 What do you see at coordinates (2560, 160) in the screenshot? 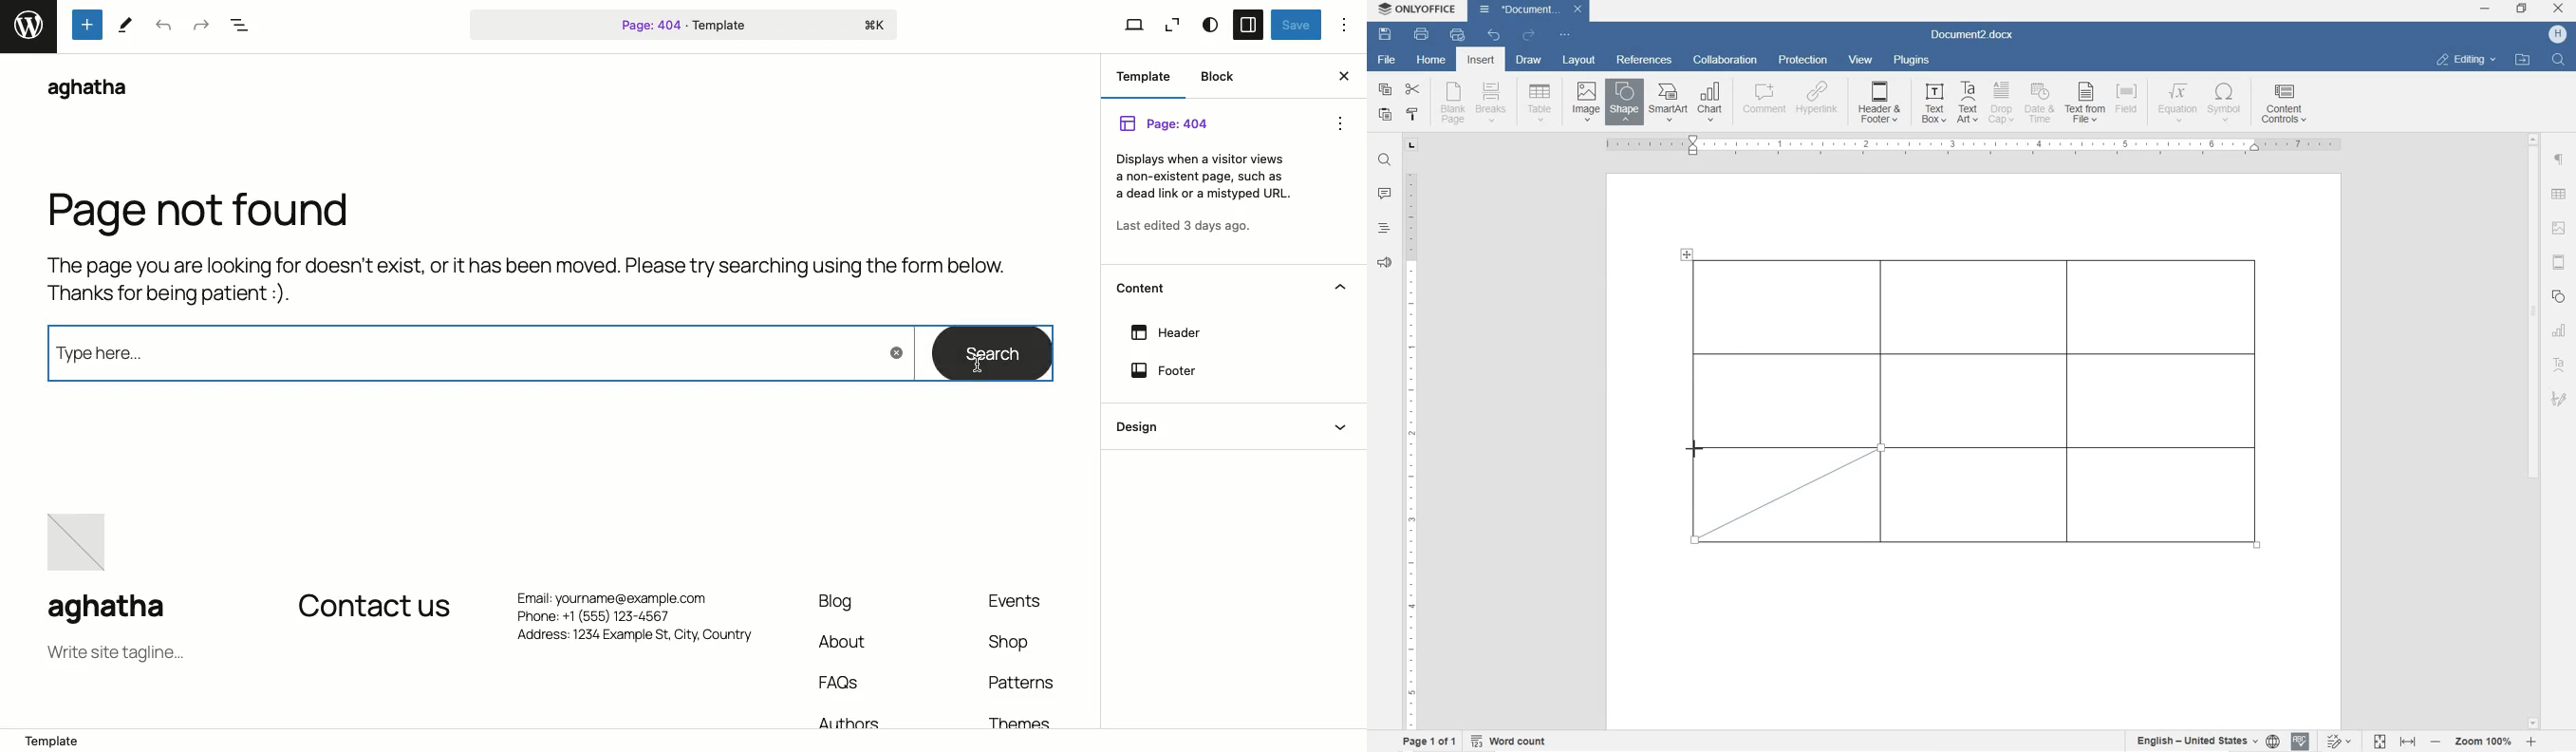
I see `paragraph settings` at bounding box center [2560, 160].